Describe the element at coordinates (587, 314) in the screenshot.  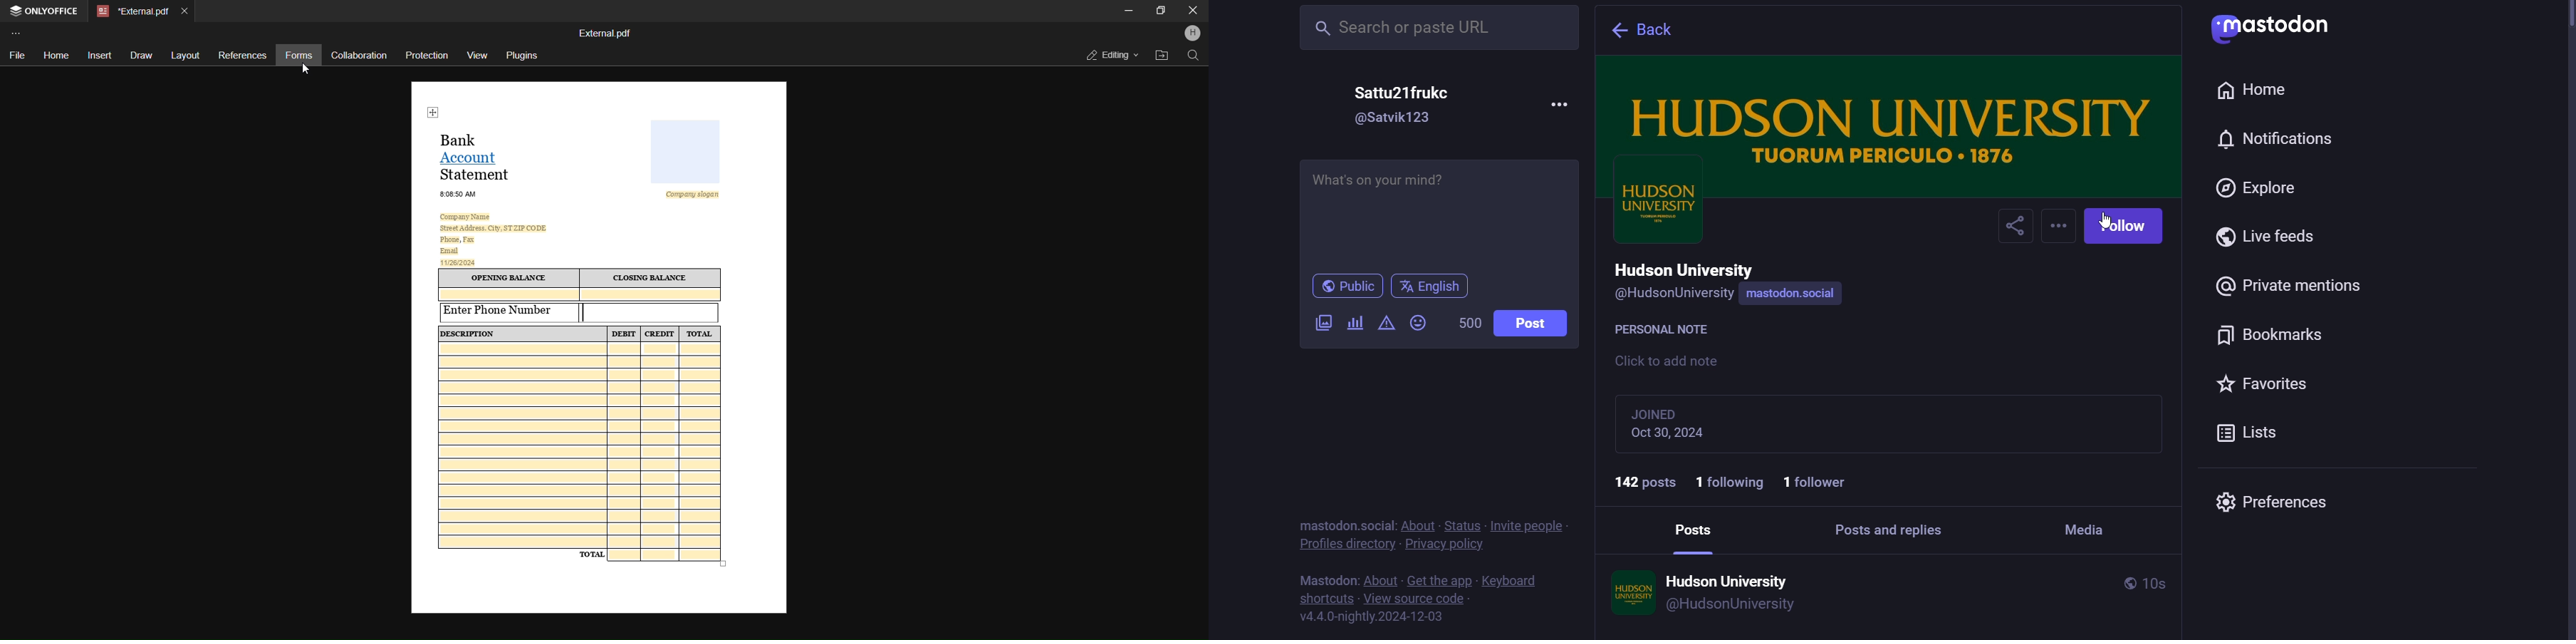
I see `Text cursor` at that location.